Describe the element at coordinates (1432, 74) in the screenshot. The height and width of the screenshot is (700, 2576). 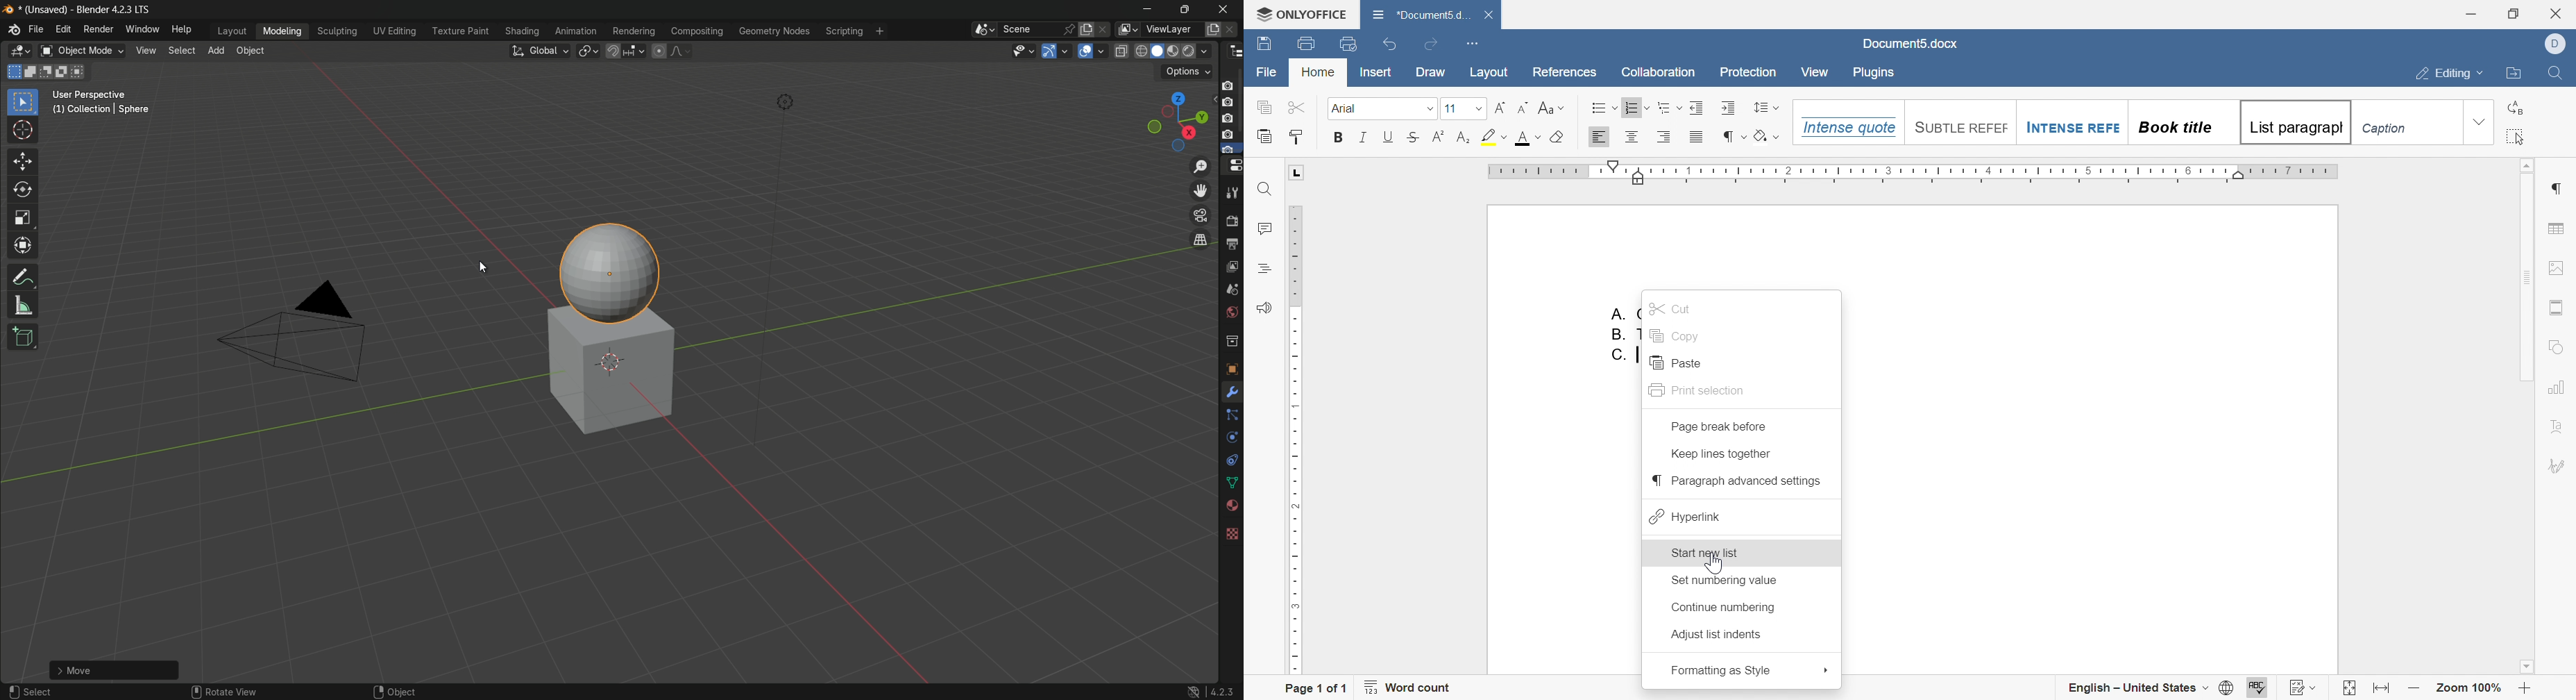
I see `draw` at that location.